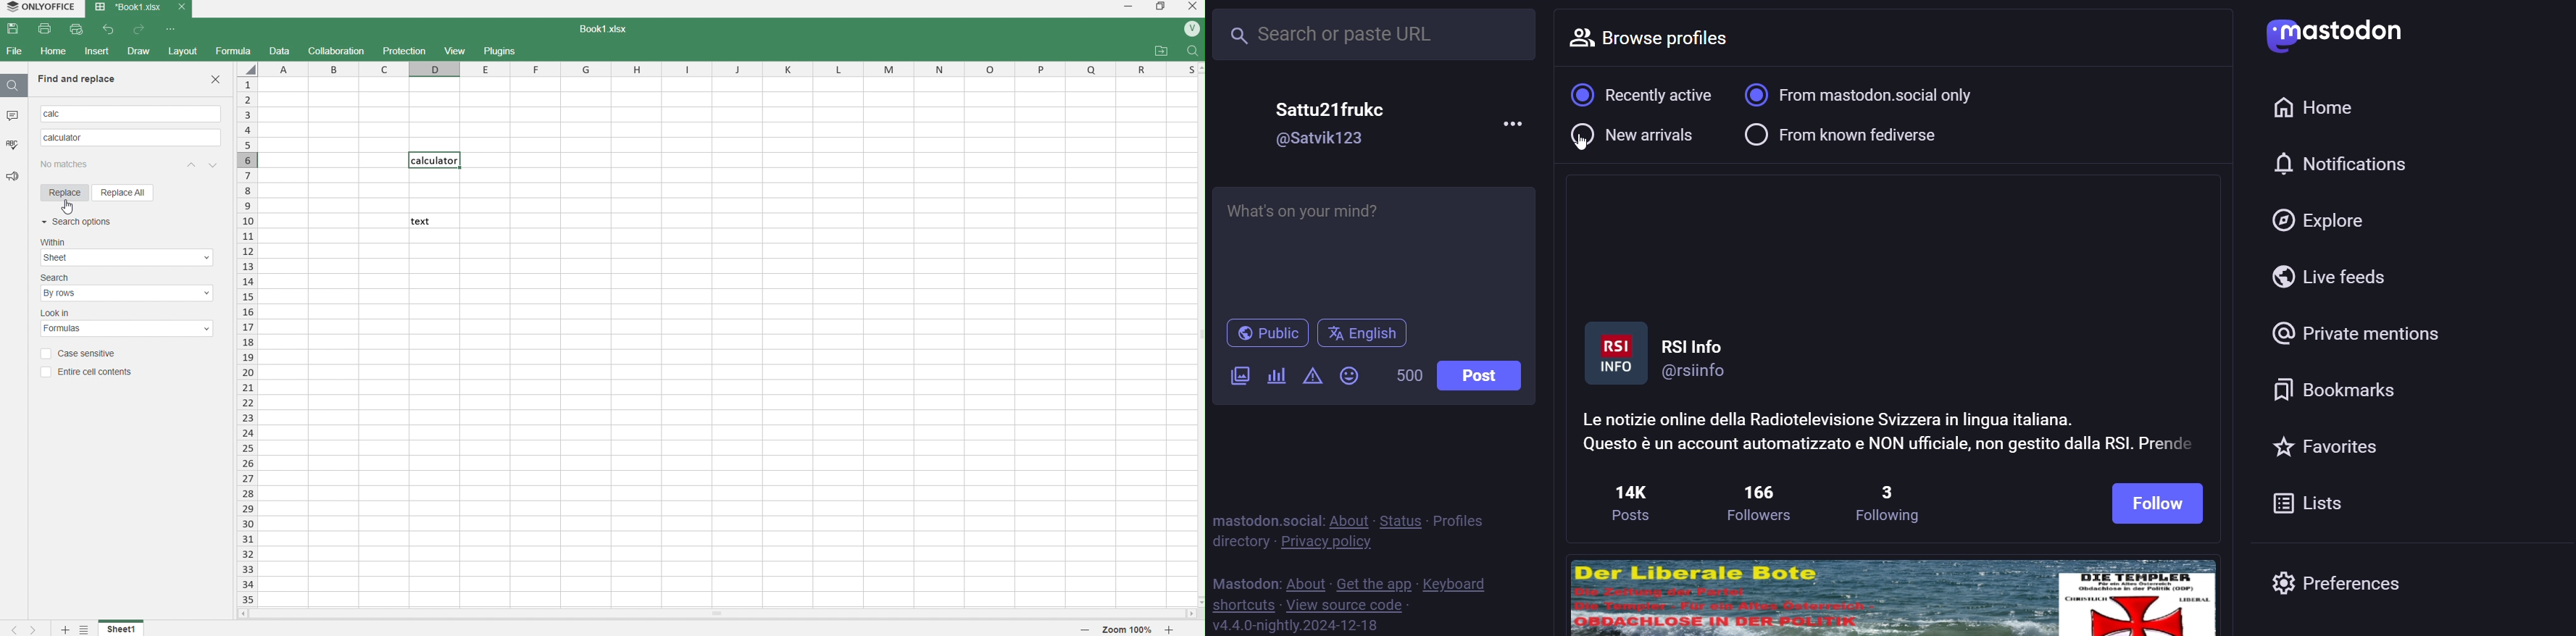 The image size is (2576, 644). What do you see at coordinates (70, 206) in the screenshot?
I see `cursor` at bounding box center [70, 206].